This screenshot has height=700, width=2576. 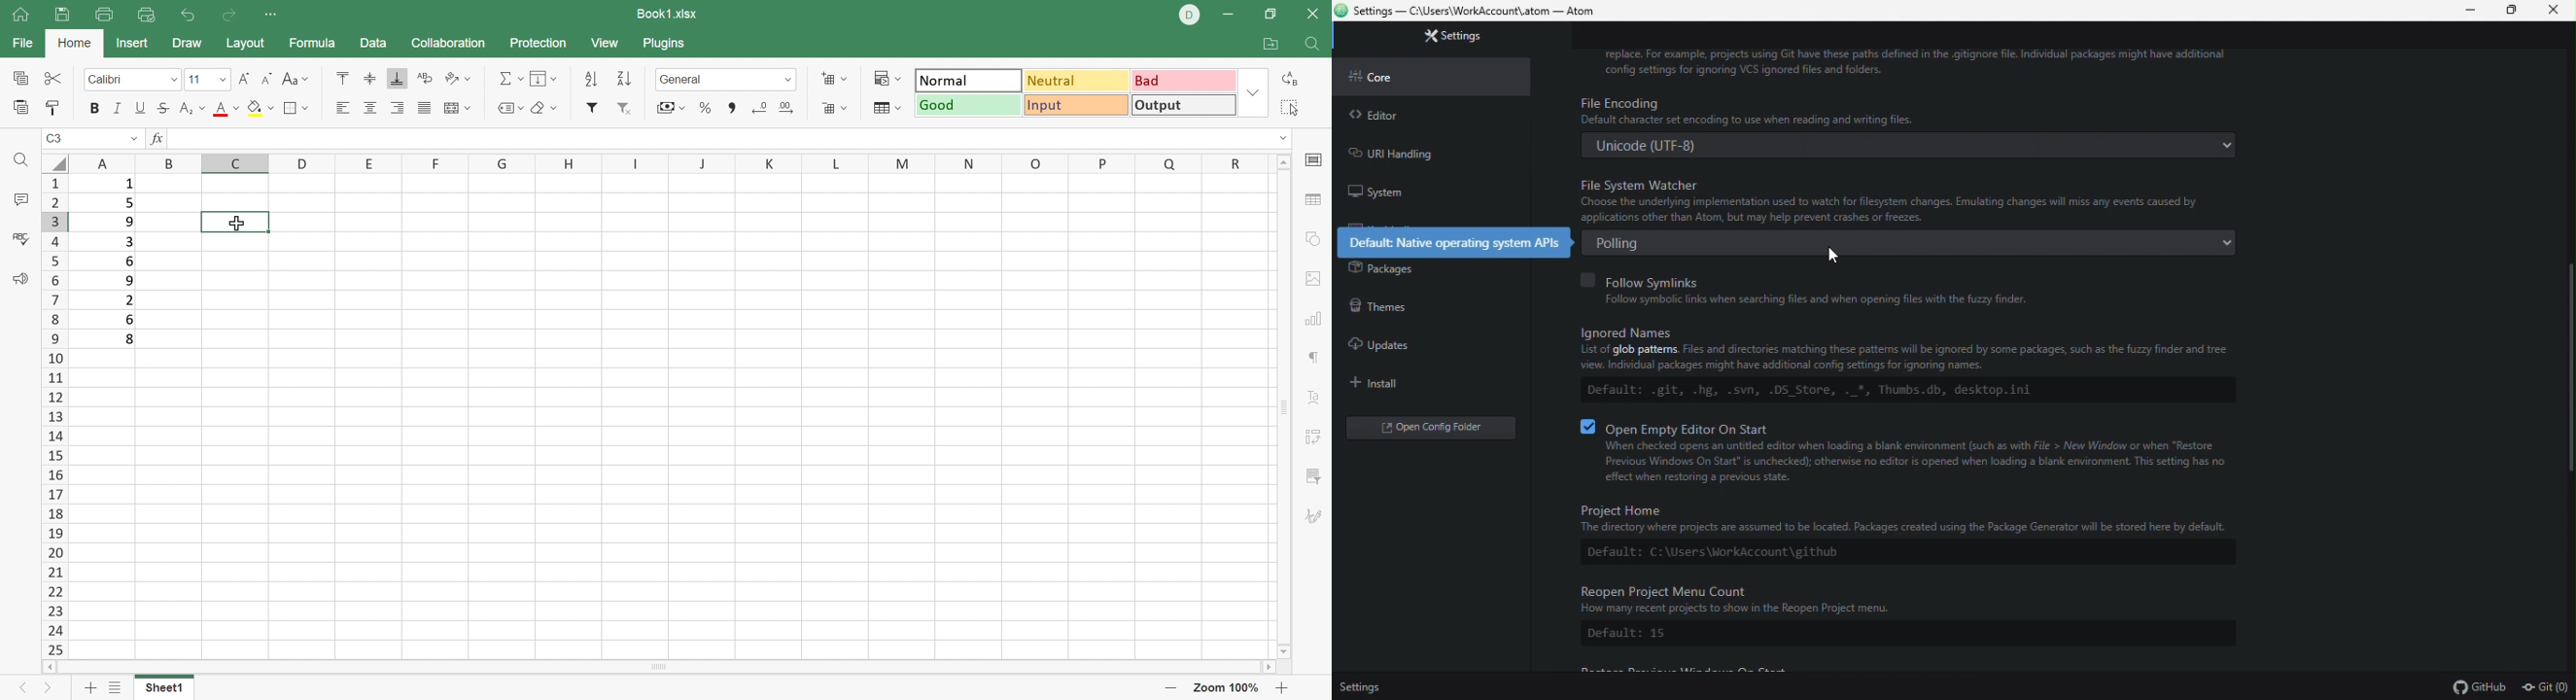 I want to click on Chart settings, so click(x=1316, y=318).